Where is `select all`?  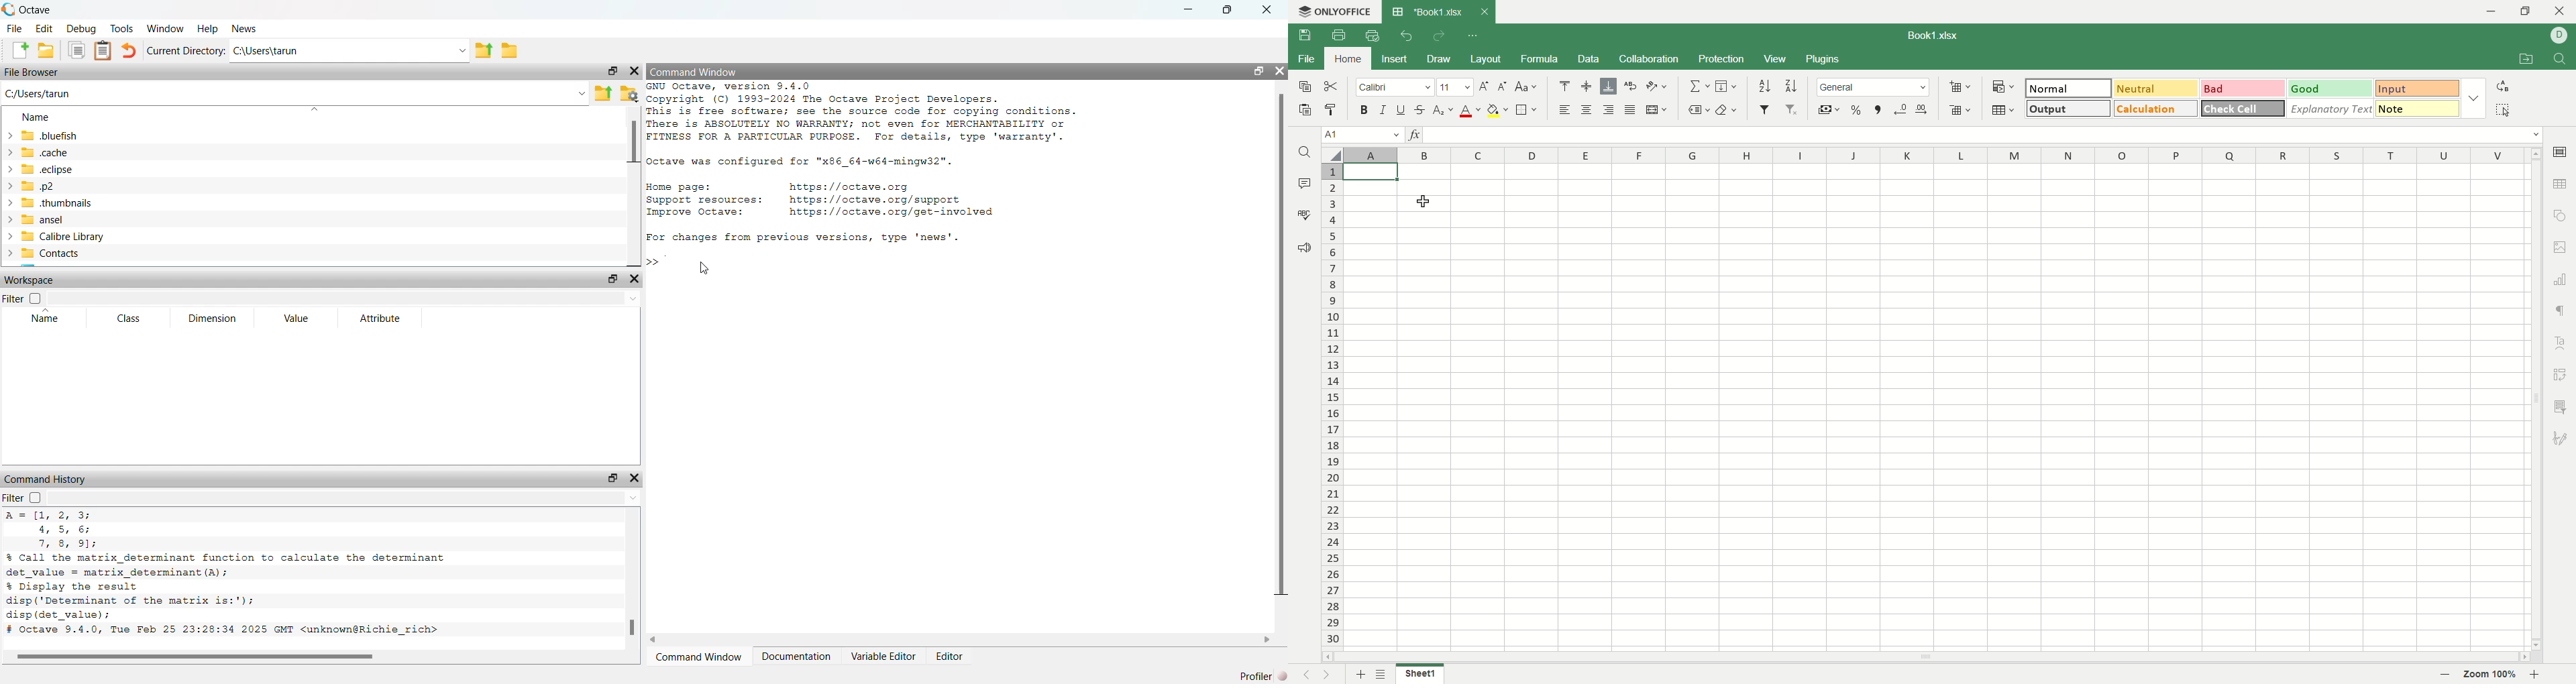
select all is located at coordinates (1332, 155).